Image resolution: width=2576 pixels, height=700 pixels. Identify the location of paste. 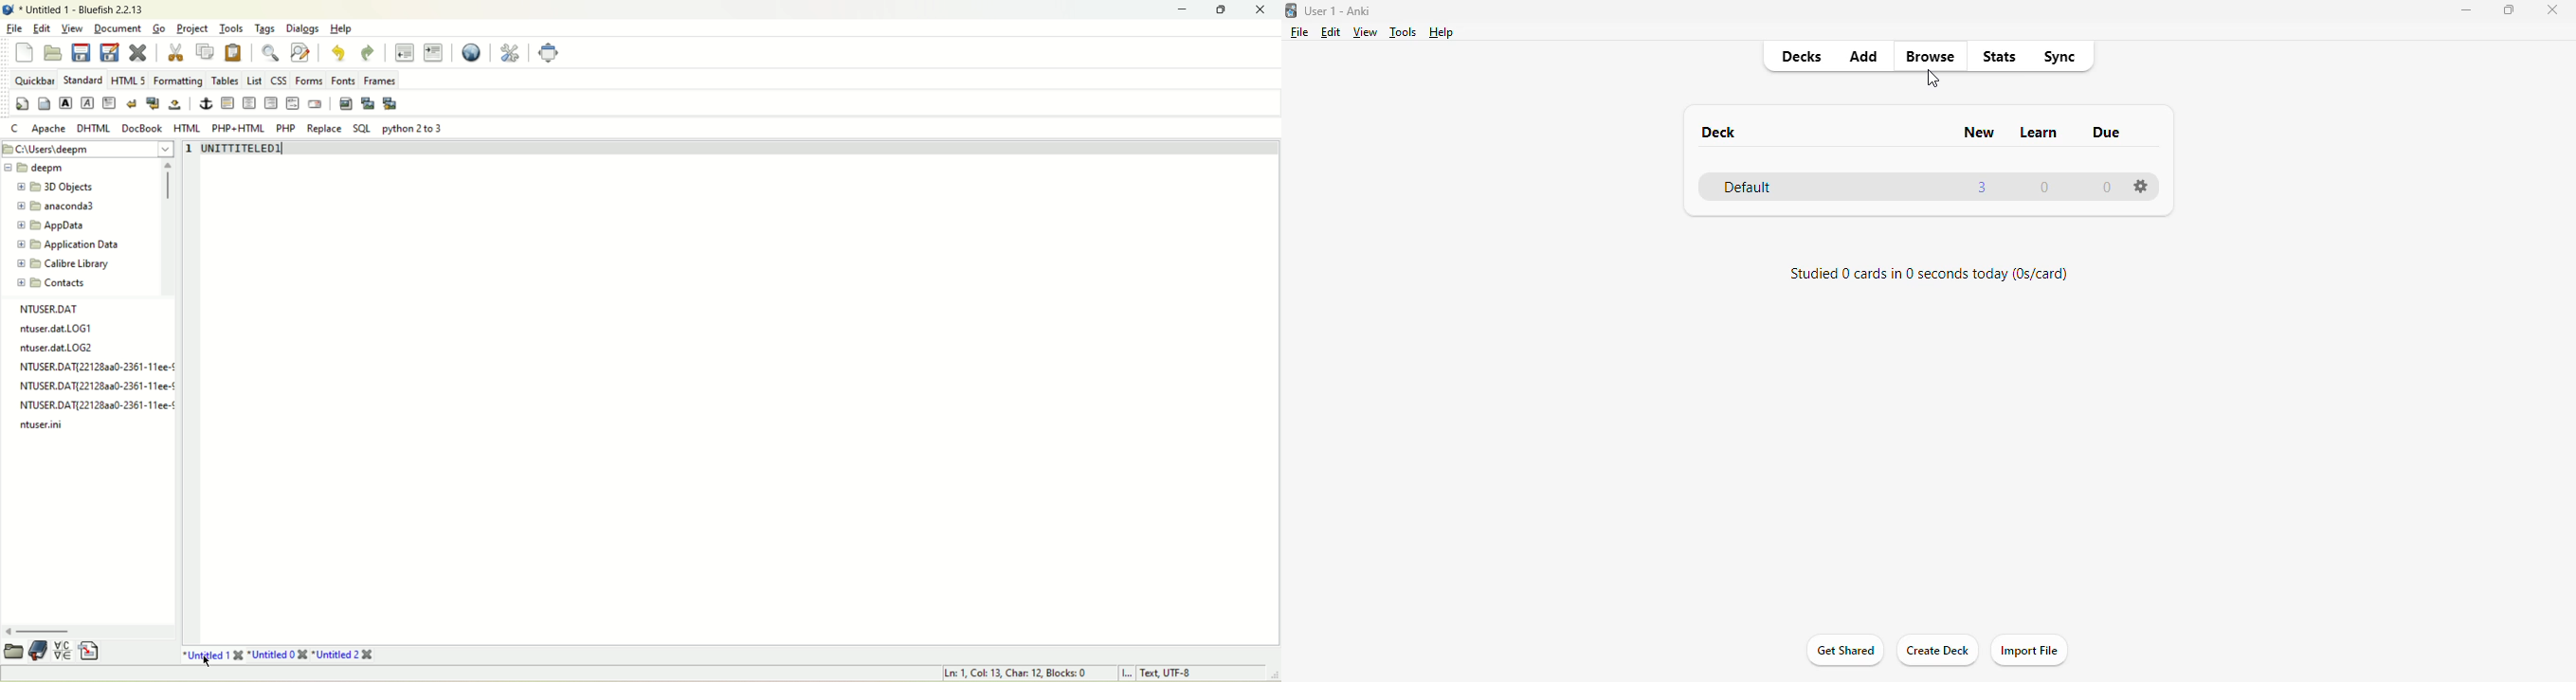
(234, 53).